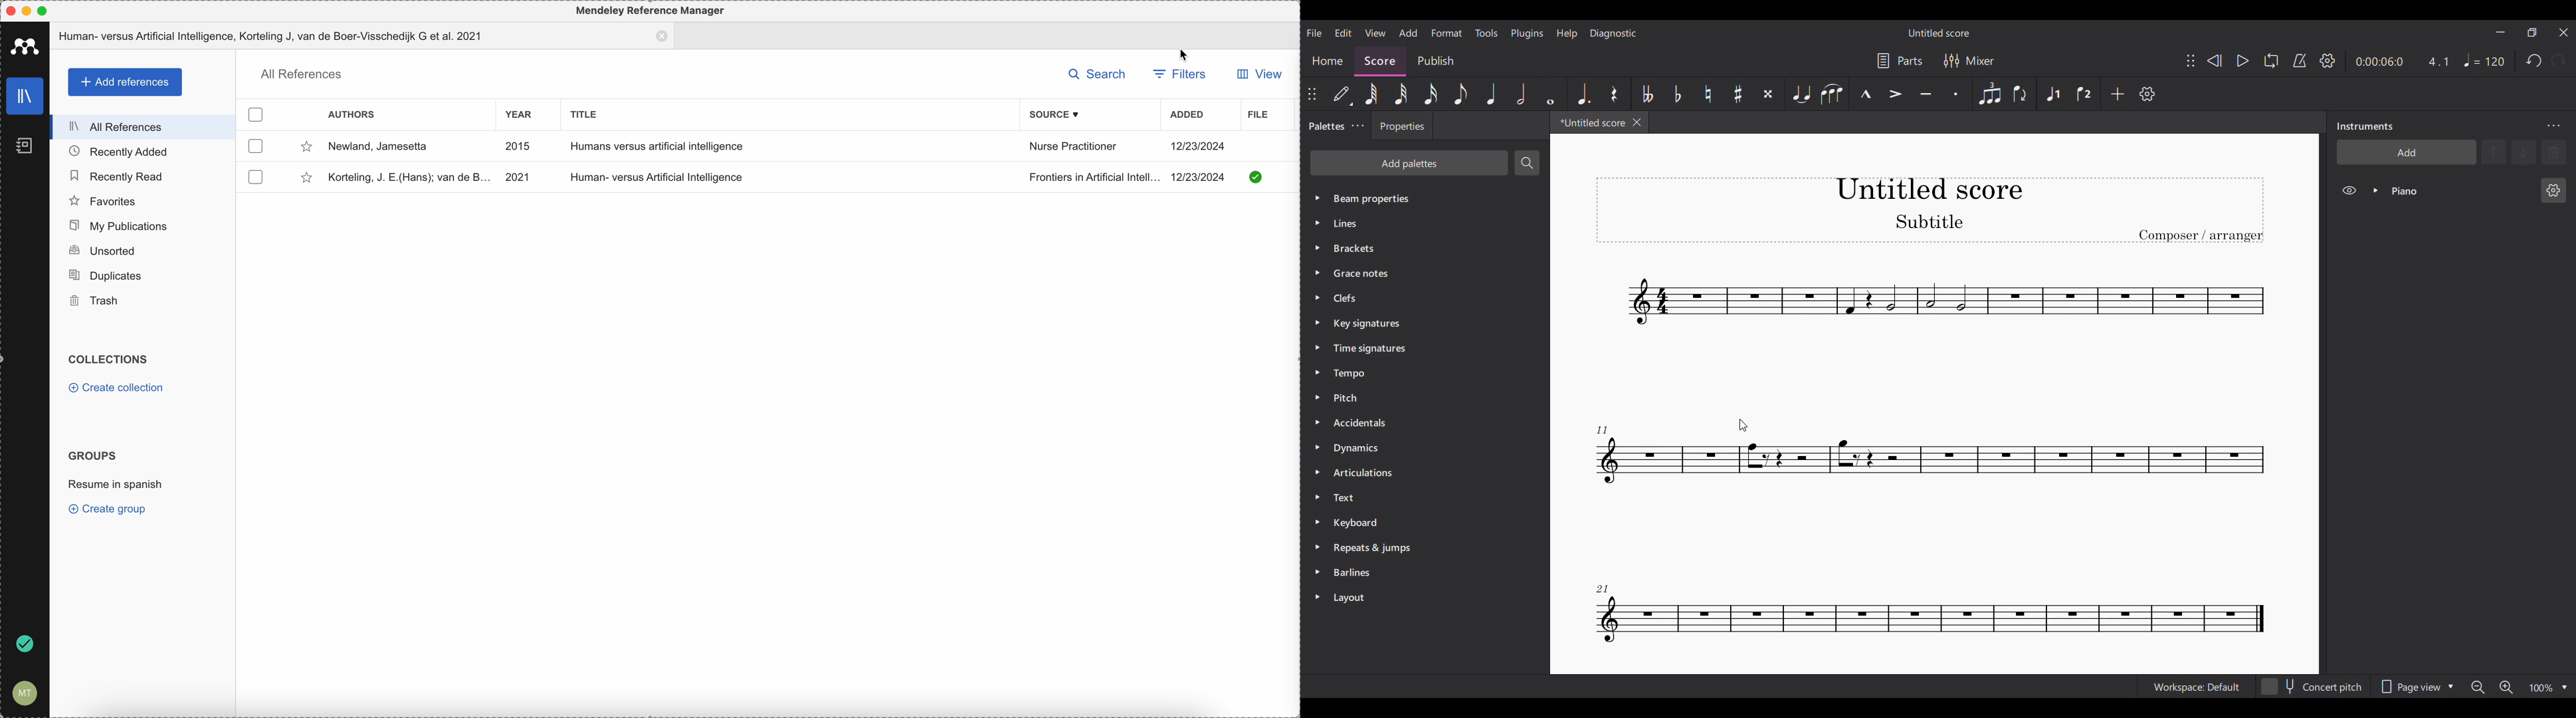 This screenshot has height=728, width=2576. What do you see at coordinates (1895, 94) in the screenshot?
I see `Accent` at bounding box center [1895, 94].